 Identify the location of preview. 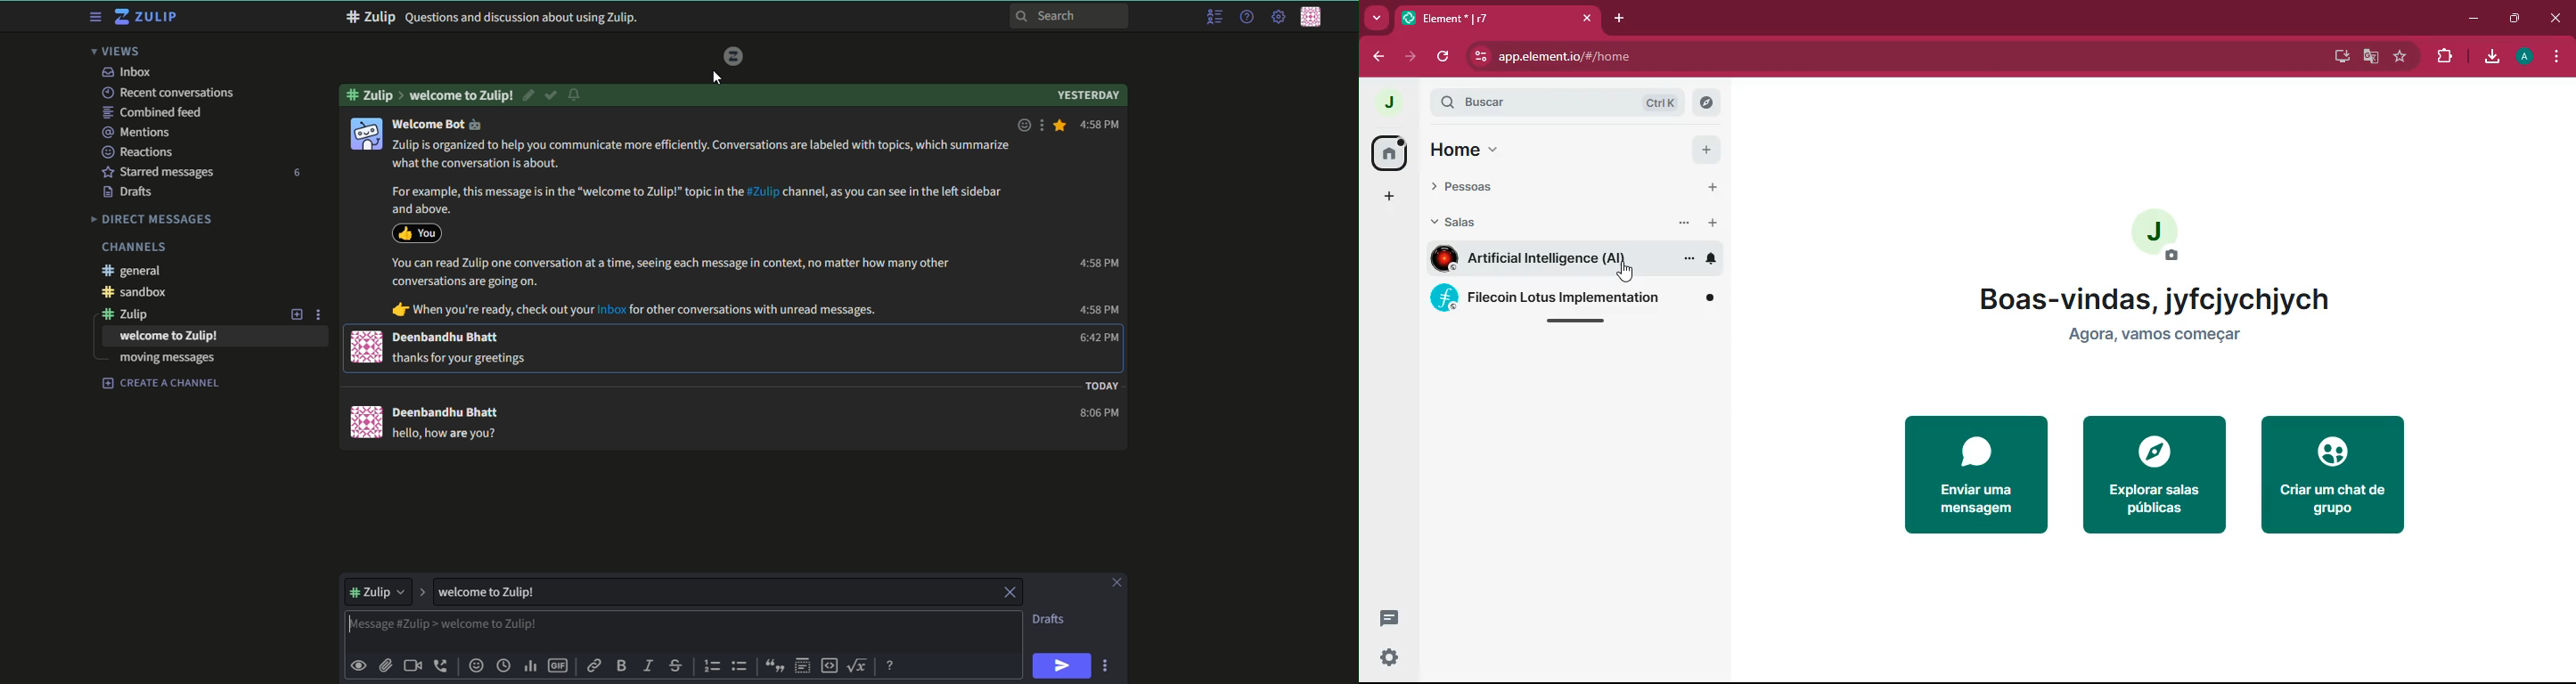
(360, 664).